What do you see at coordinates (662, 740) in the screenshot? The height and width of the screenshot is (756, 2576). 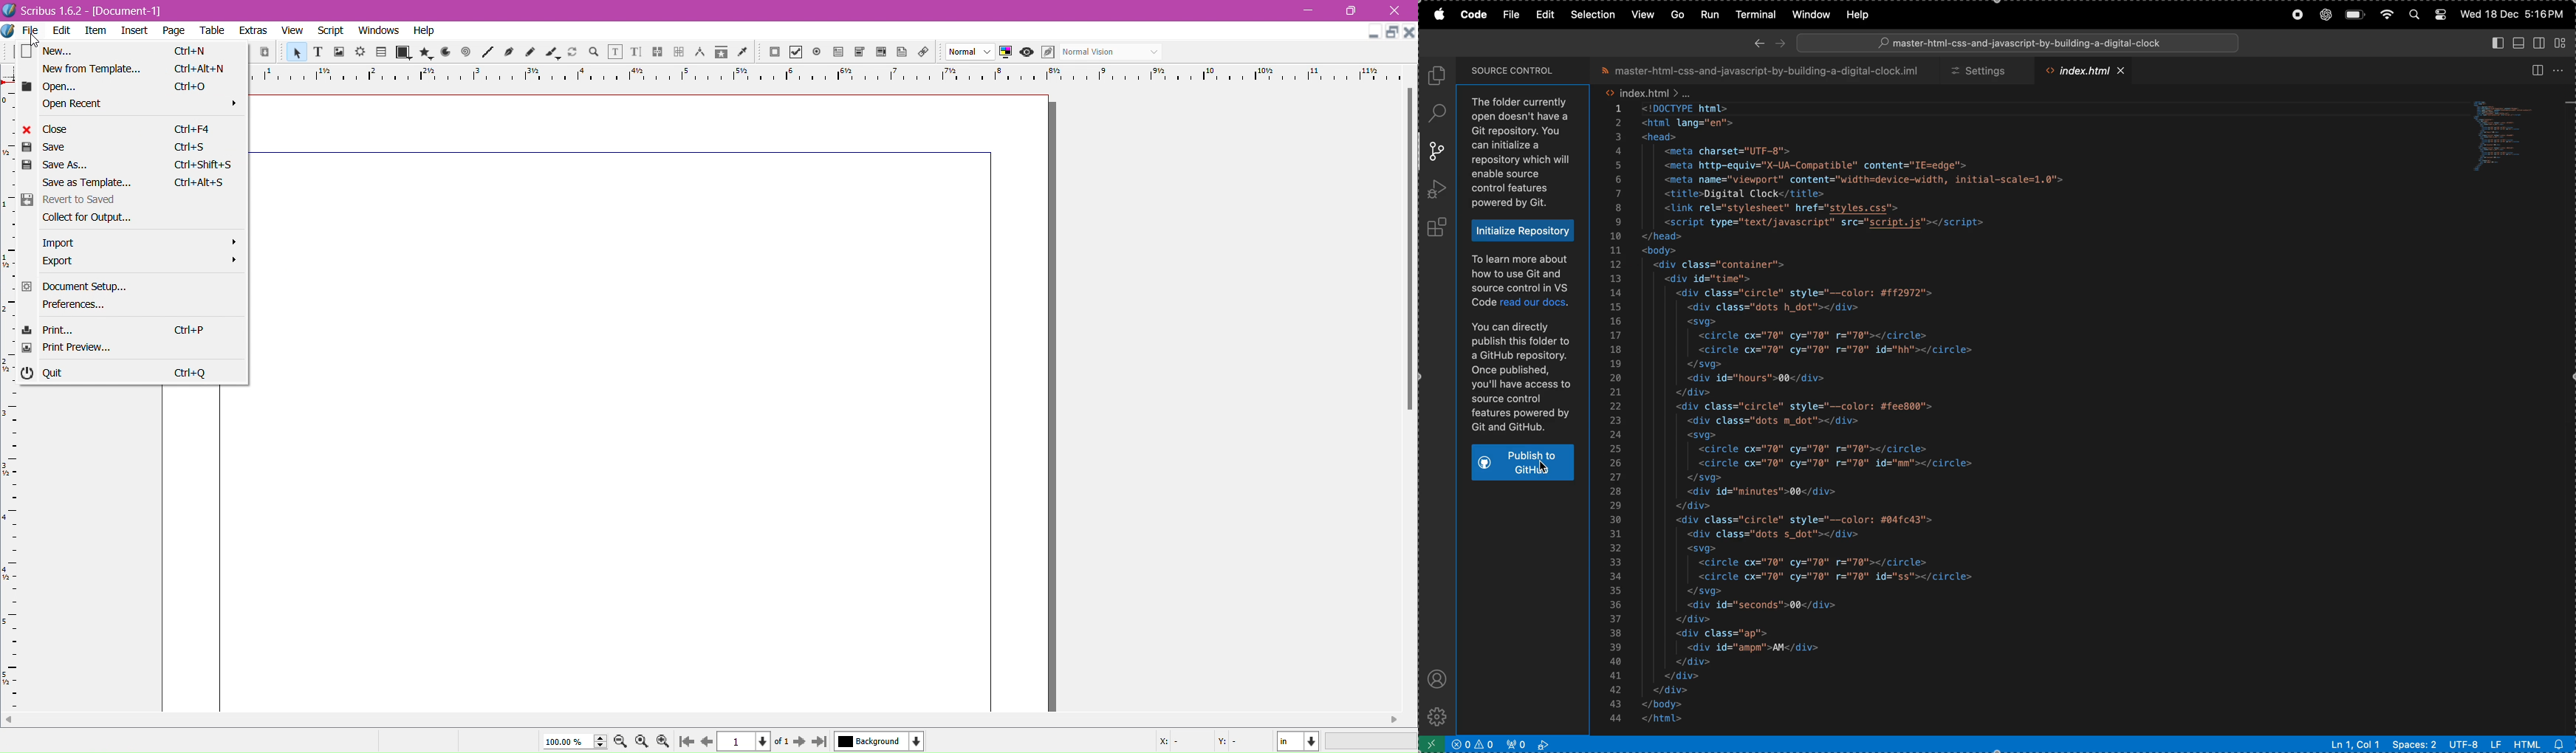 I see `Zoom in by the stepping value in the Tools preferences` at bounding box center [662, 740].